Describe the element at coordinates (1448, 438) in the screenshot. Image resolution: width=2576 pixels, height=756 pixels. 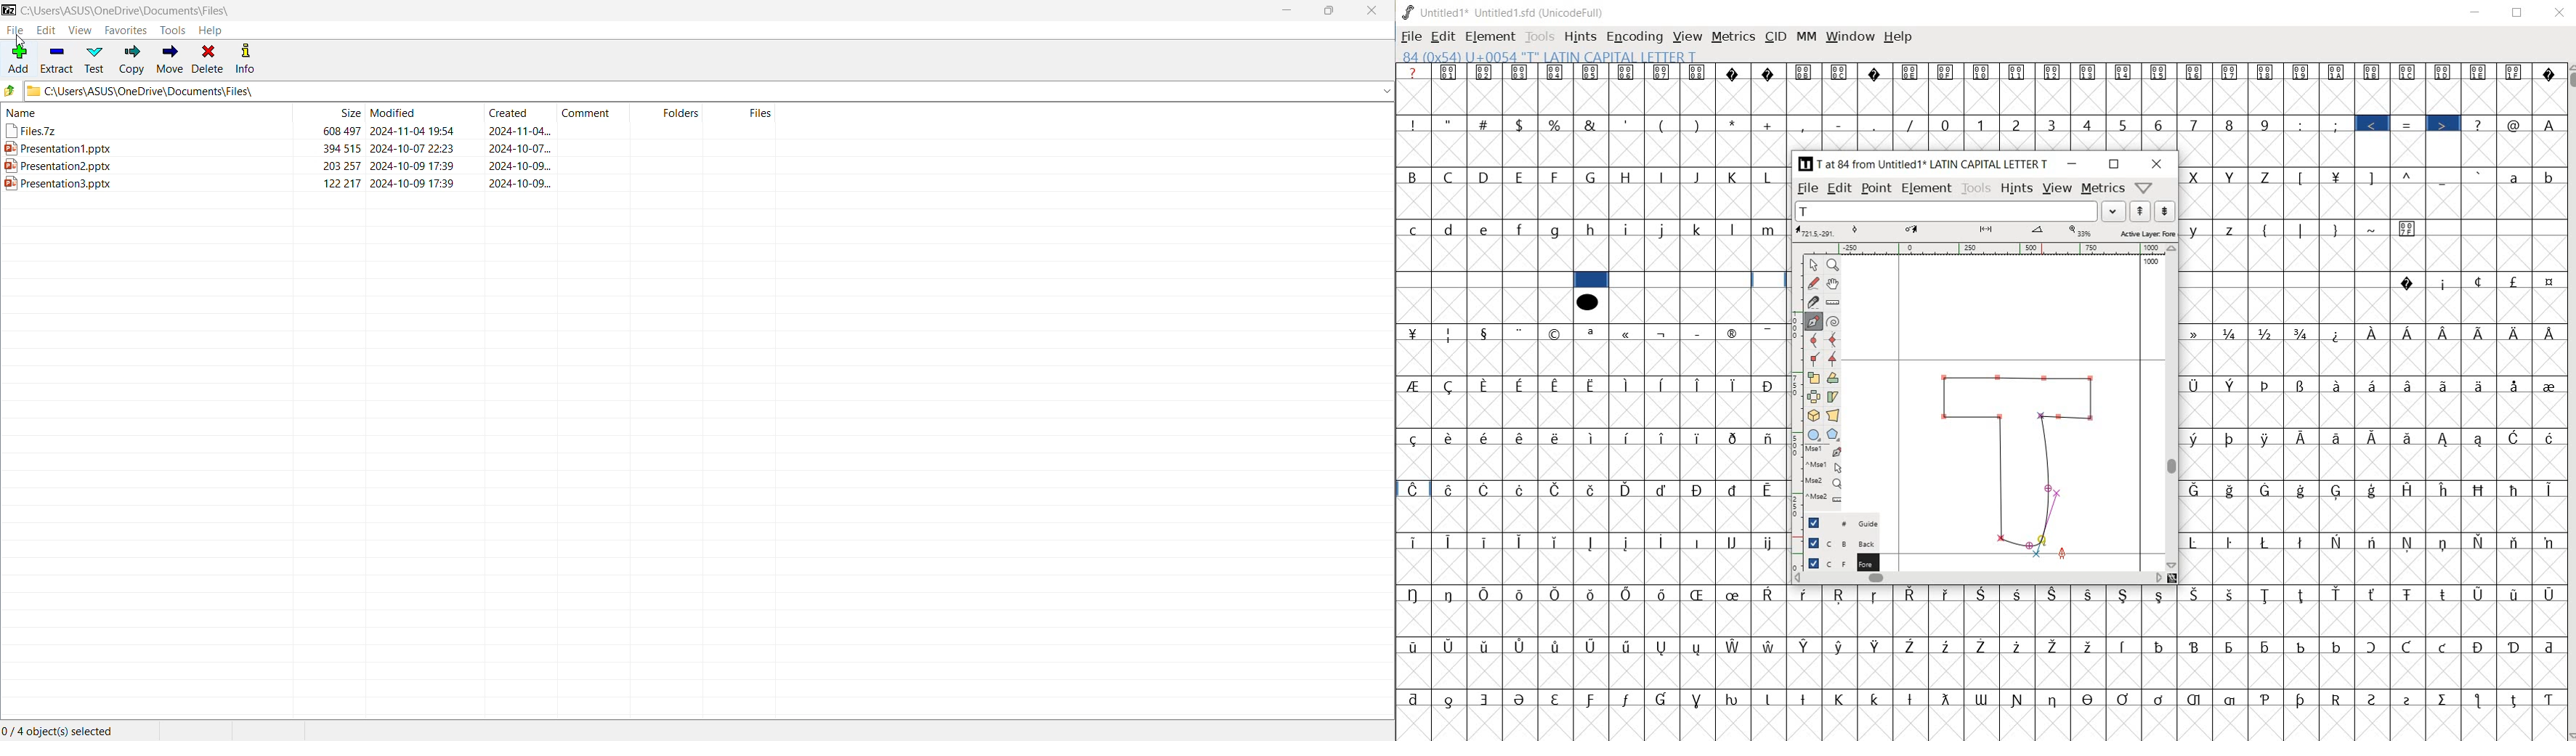
I see `Symbol` at that location.